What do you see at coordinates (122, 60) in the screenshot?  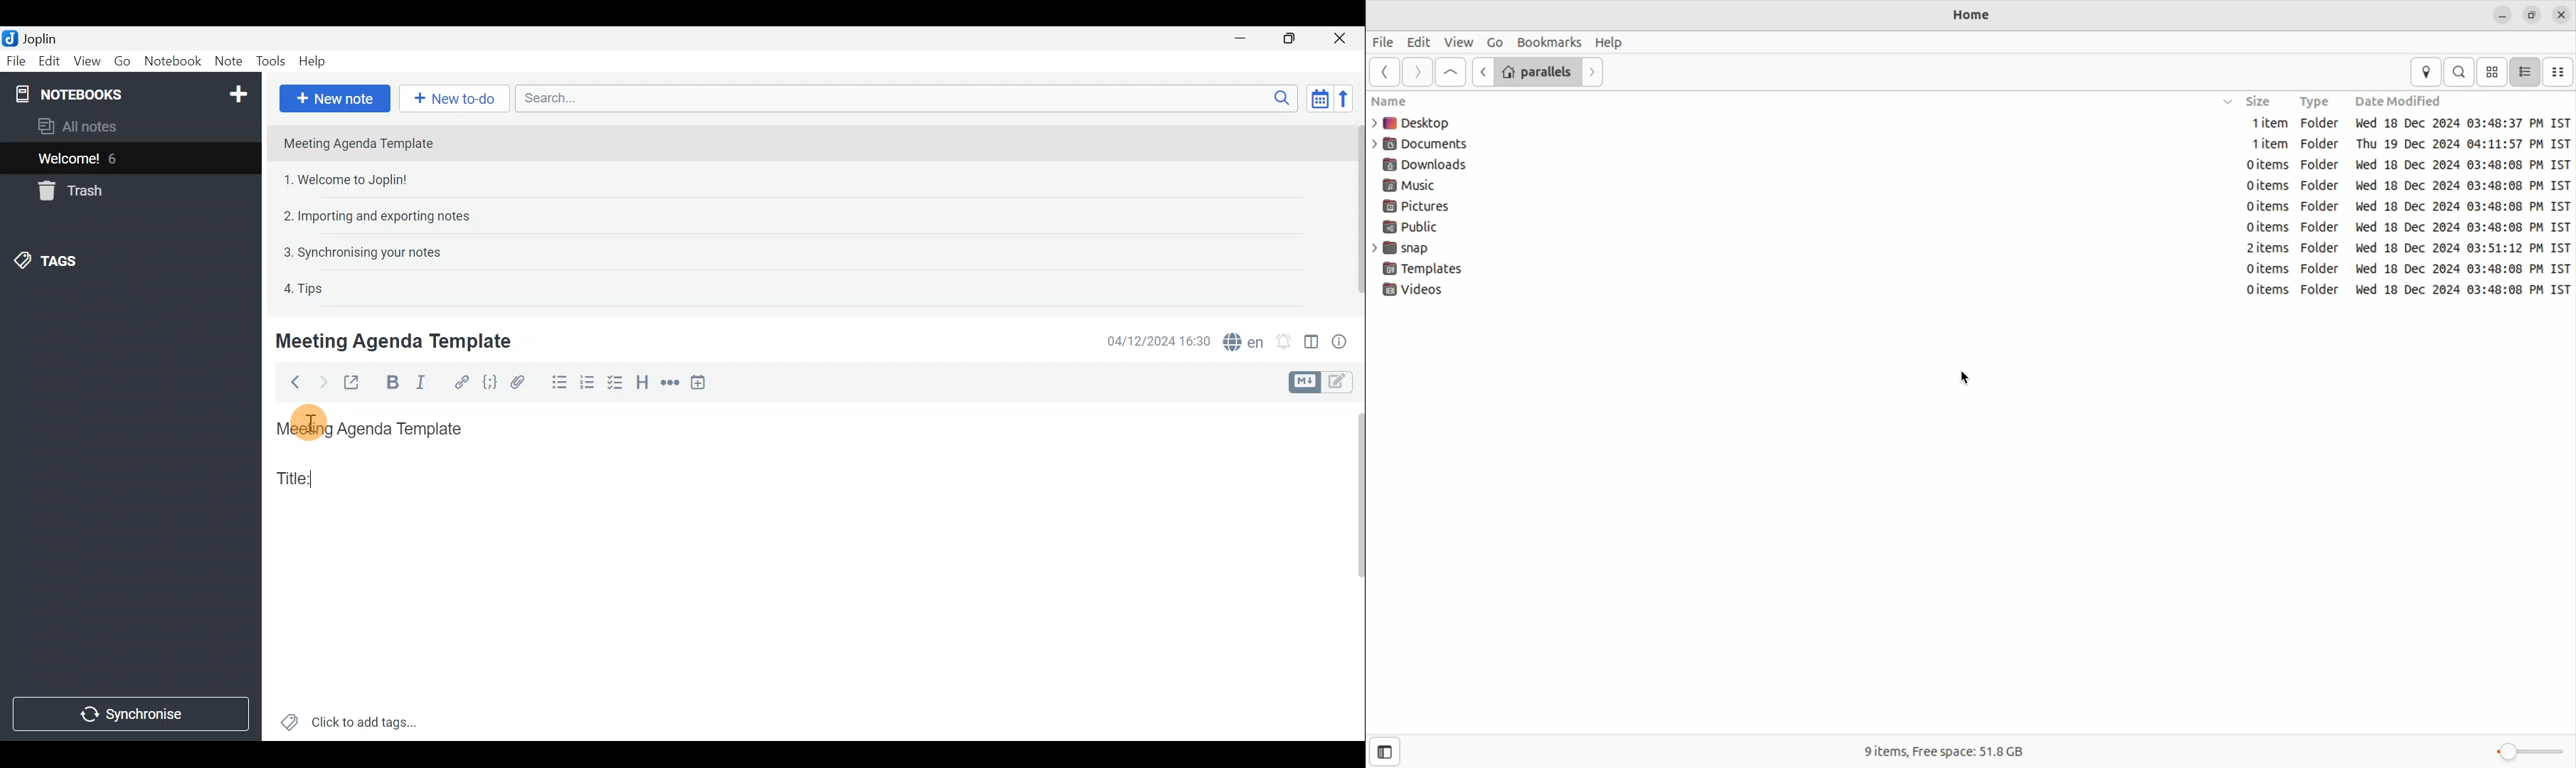 I see `Go` at bounding box center [122, 60].